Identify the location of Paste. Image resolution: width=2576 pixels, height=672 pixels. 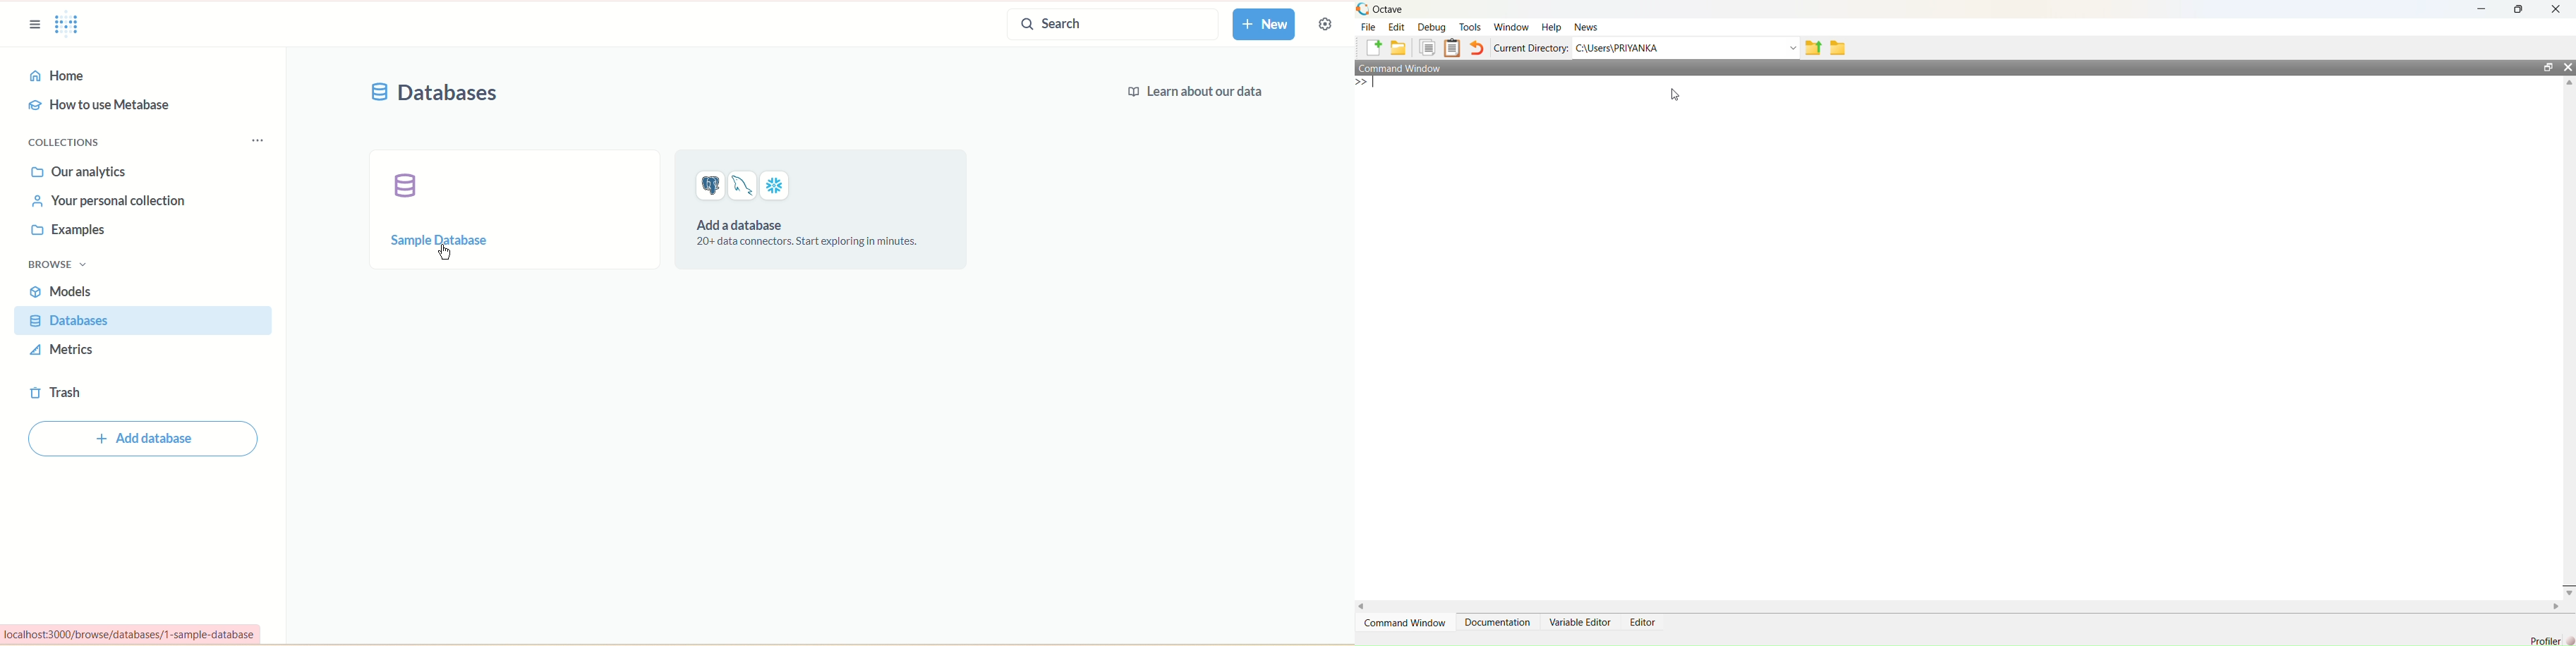
(1453, 48).